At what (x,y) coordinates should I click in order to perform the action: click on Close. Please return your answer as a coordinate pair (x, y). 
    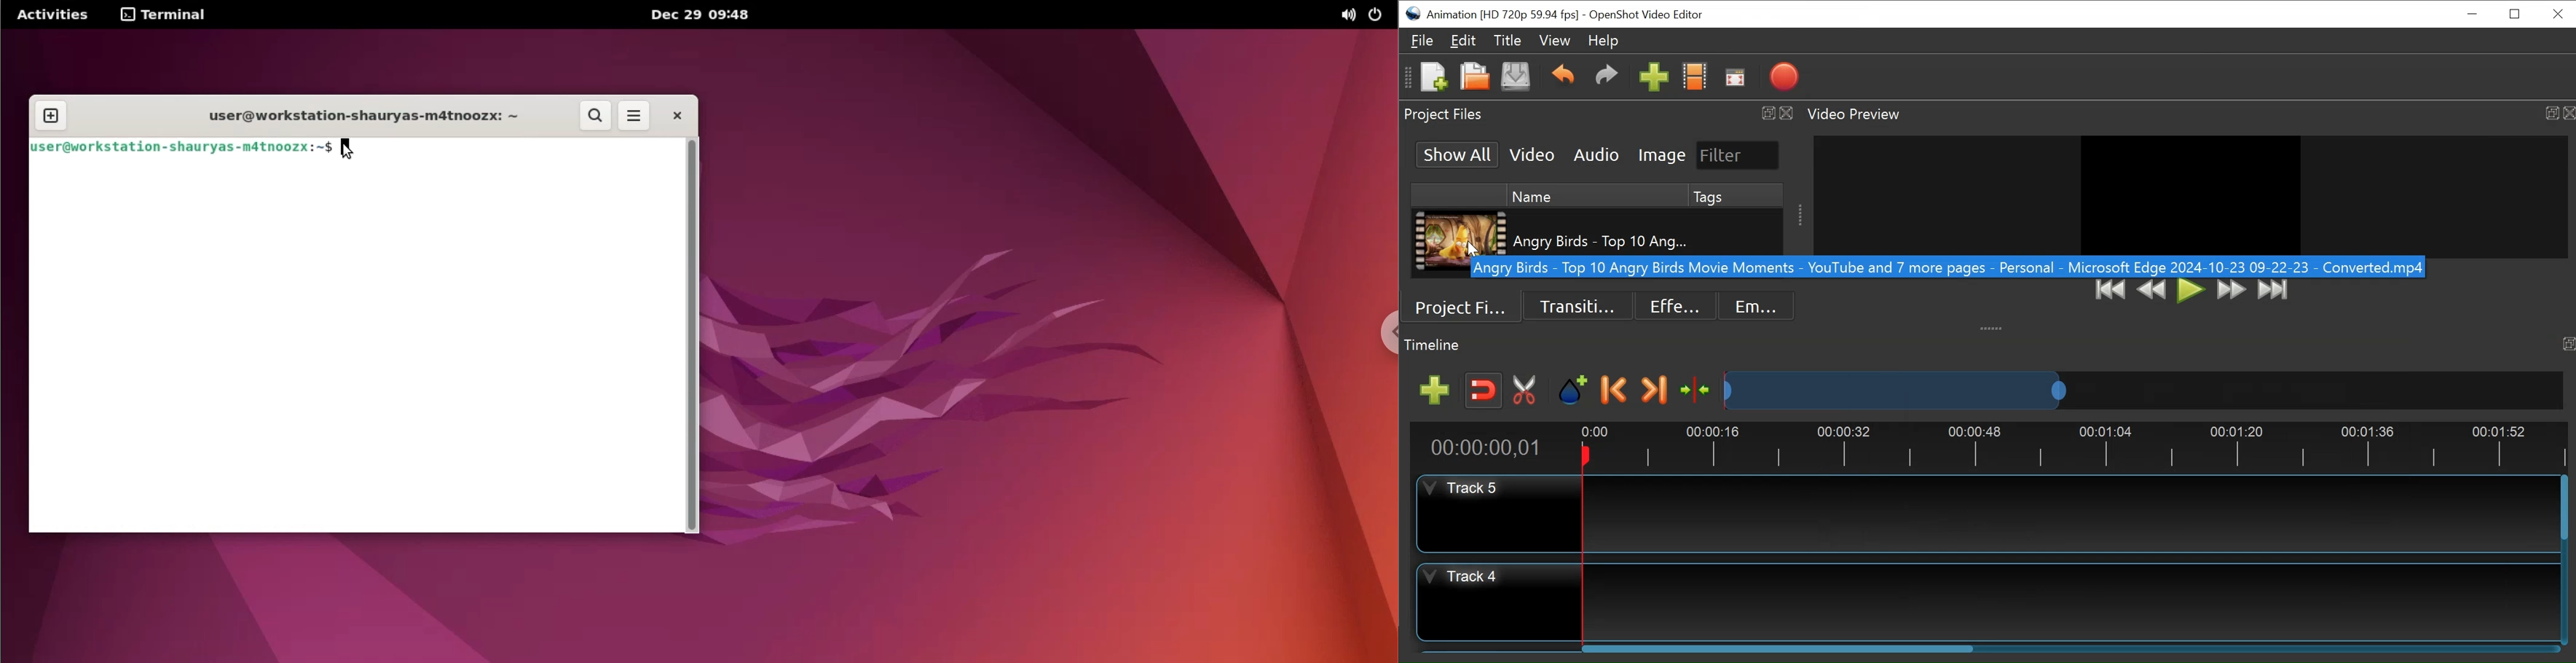
    Looking at the image, I should click on (2569, 112).